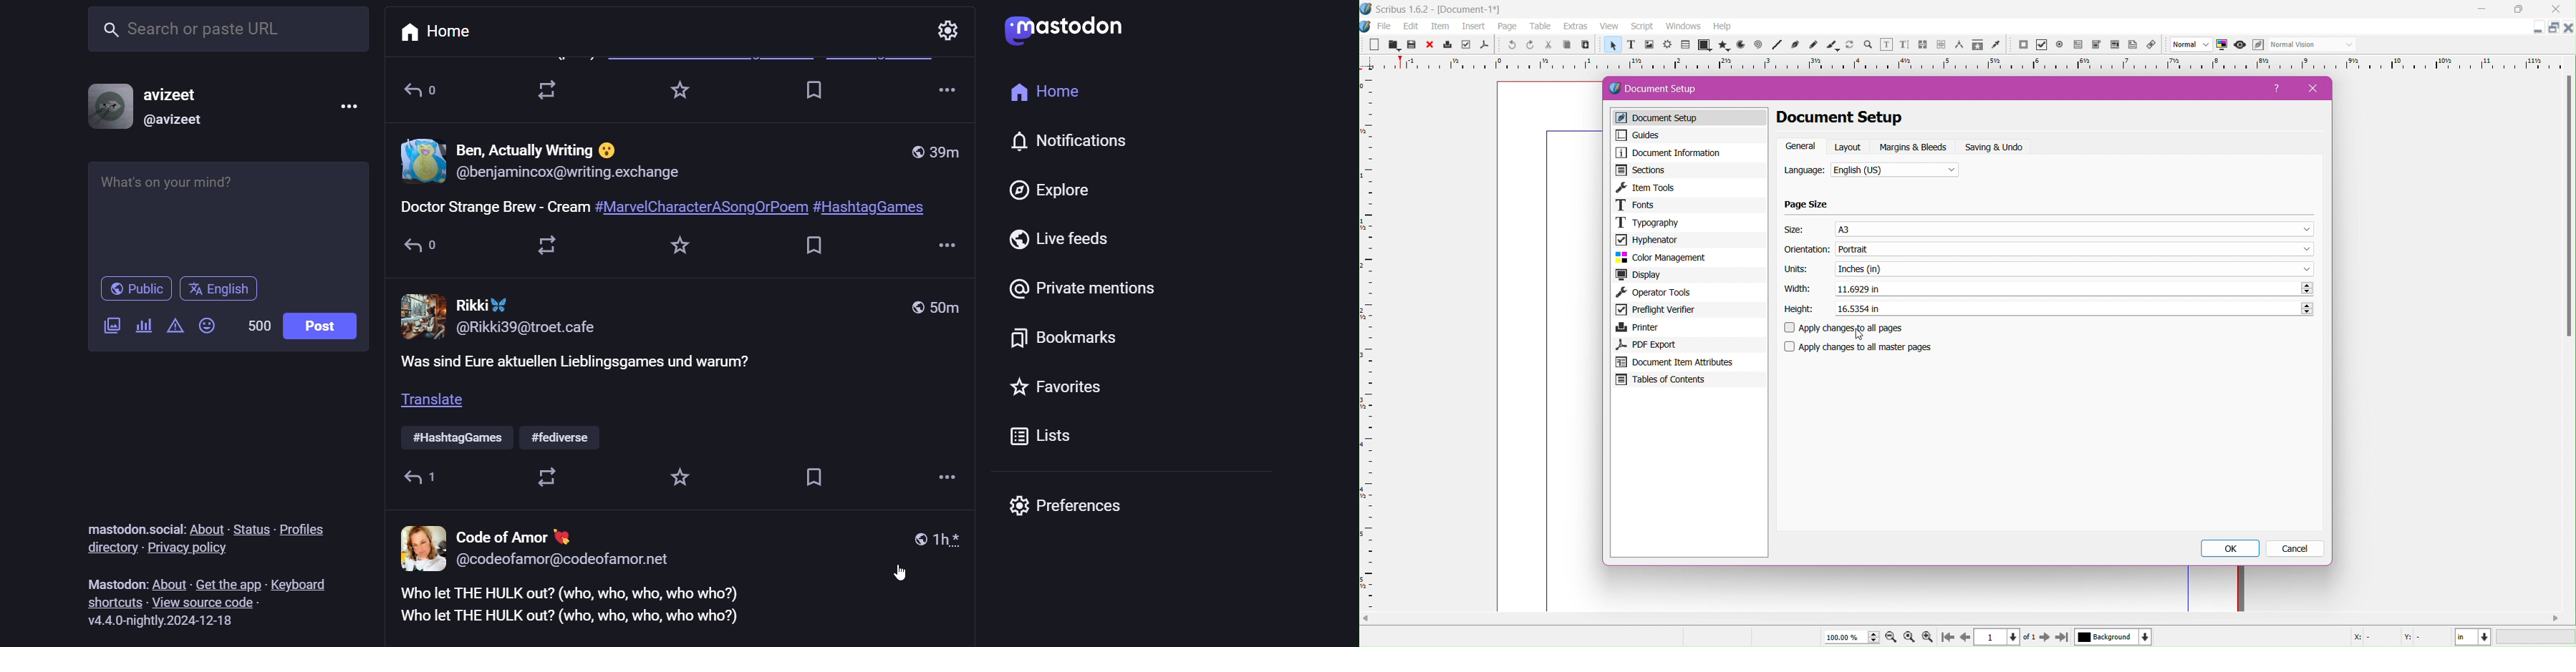 The height and width of the screenshot is (672, 2576). Describe the element at coordinates (1690, 205) in the screenshot. I see `Fonts` at that location.